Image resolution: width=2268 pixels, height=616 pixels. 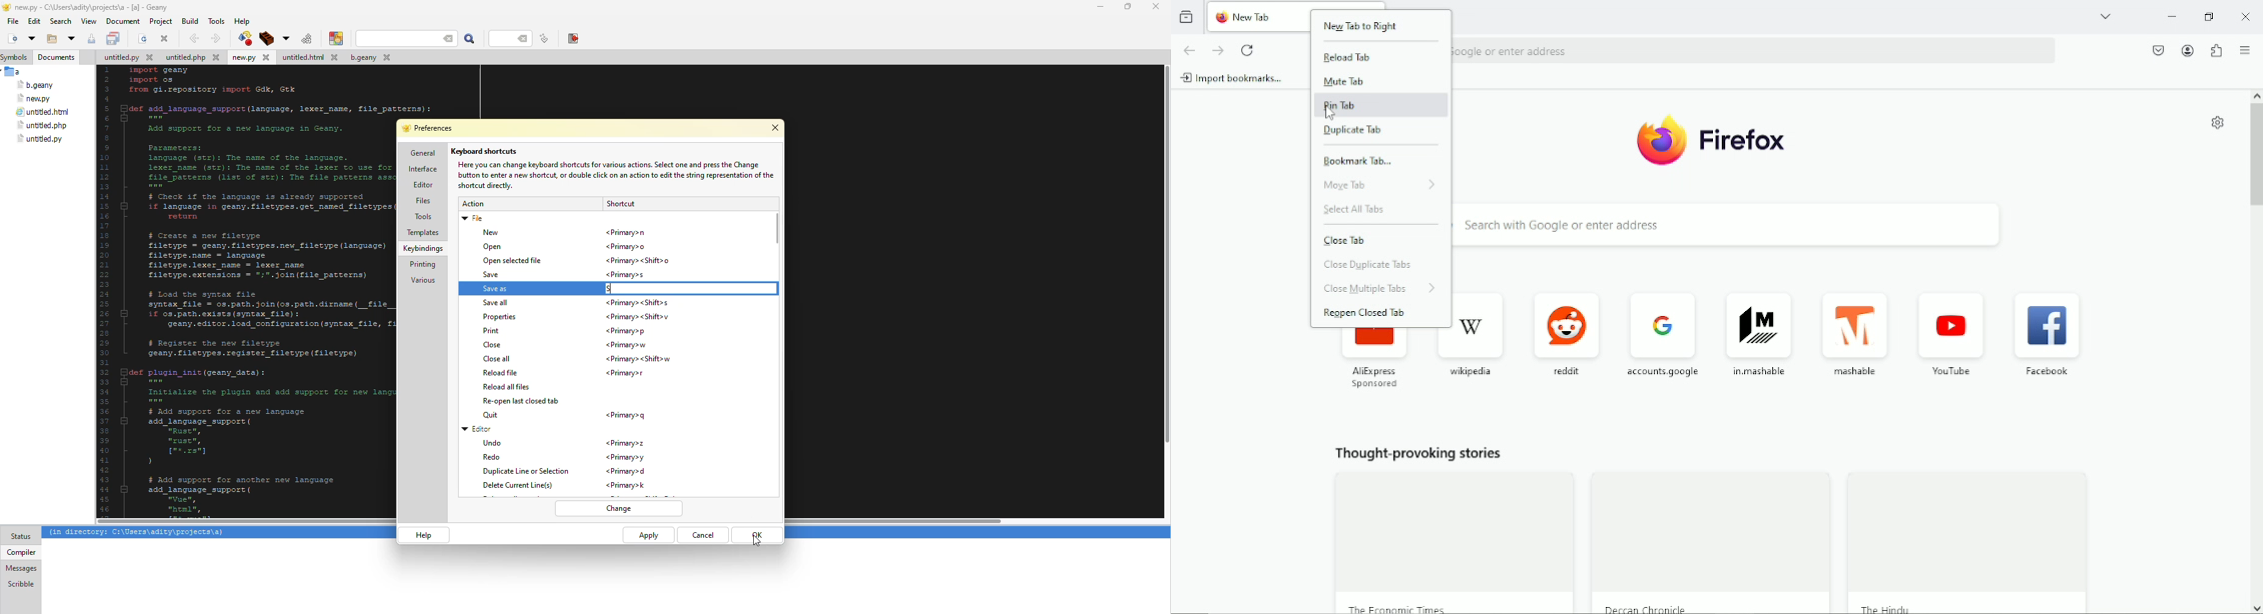 I want to click on open application menu, so click(x=2245, y=51).